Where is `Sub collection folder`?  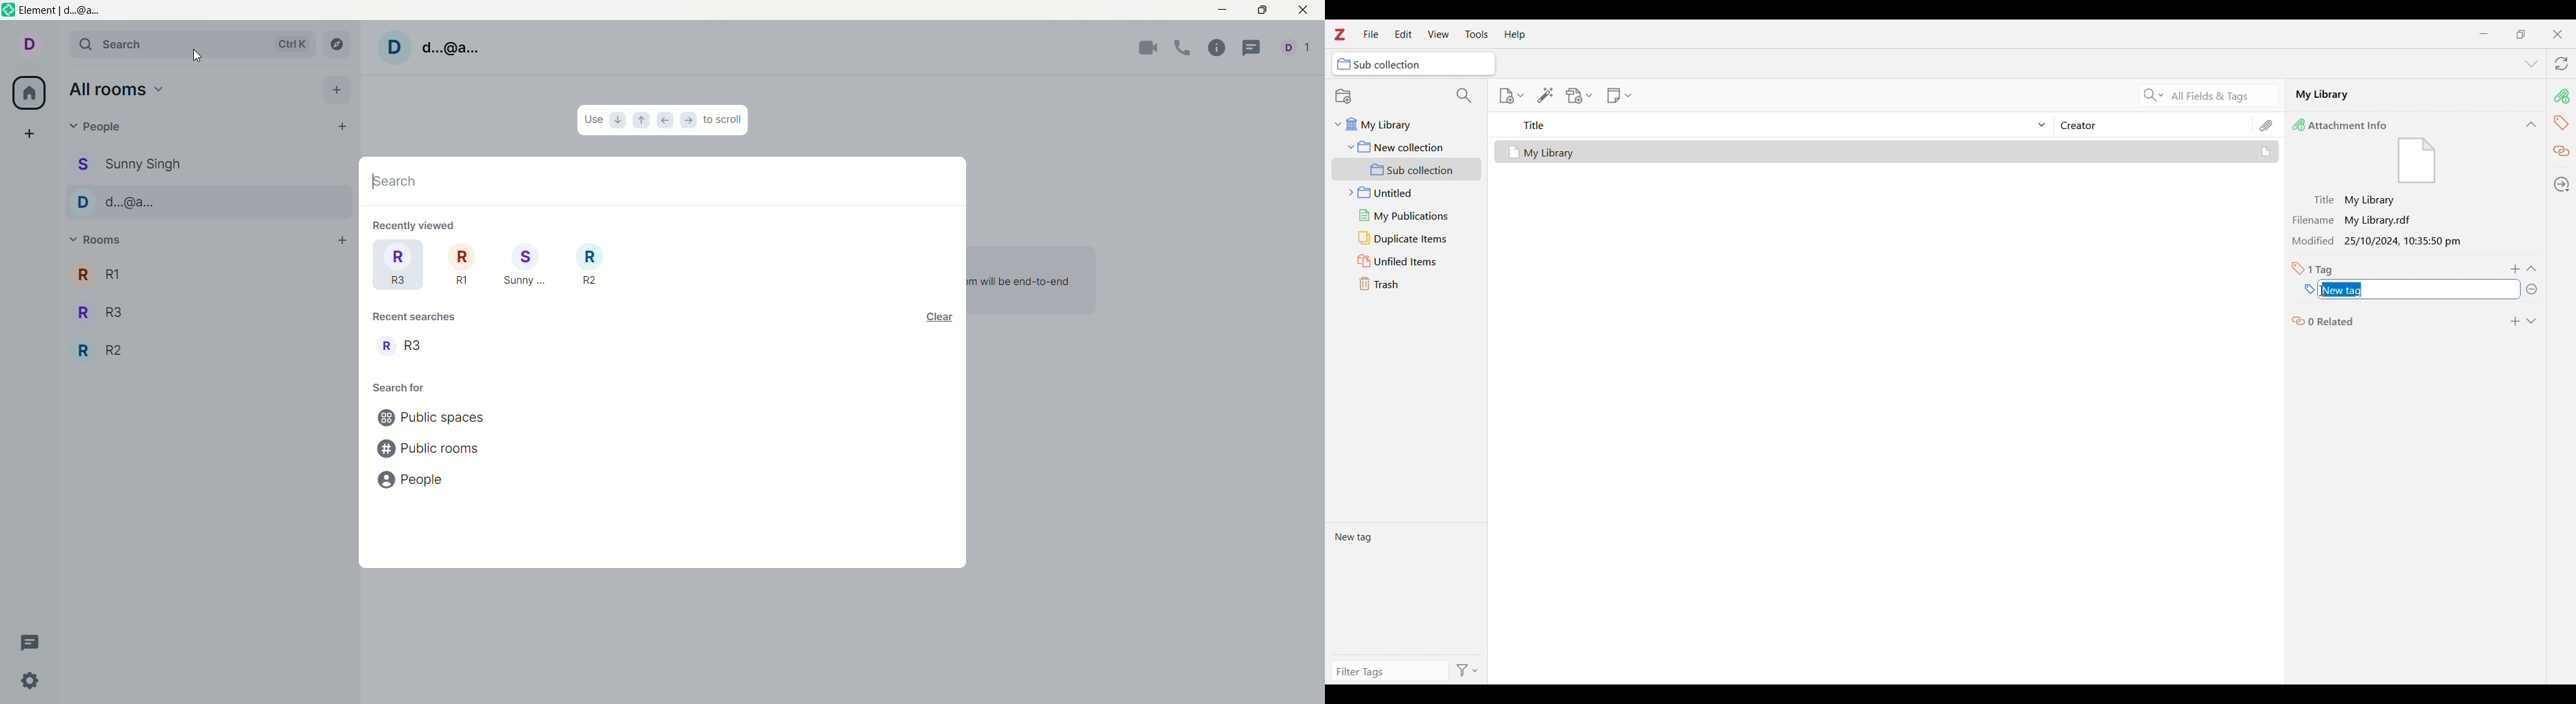
Sub collection folder is located at coordinates (1407, 169).